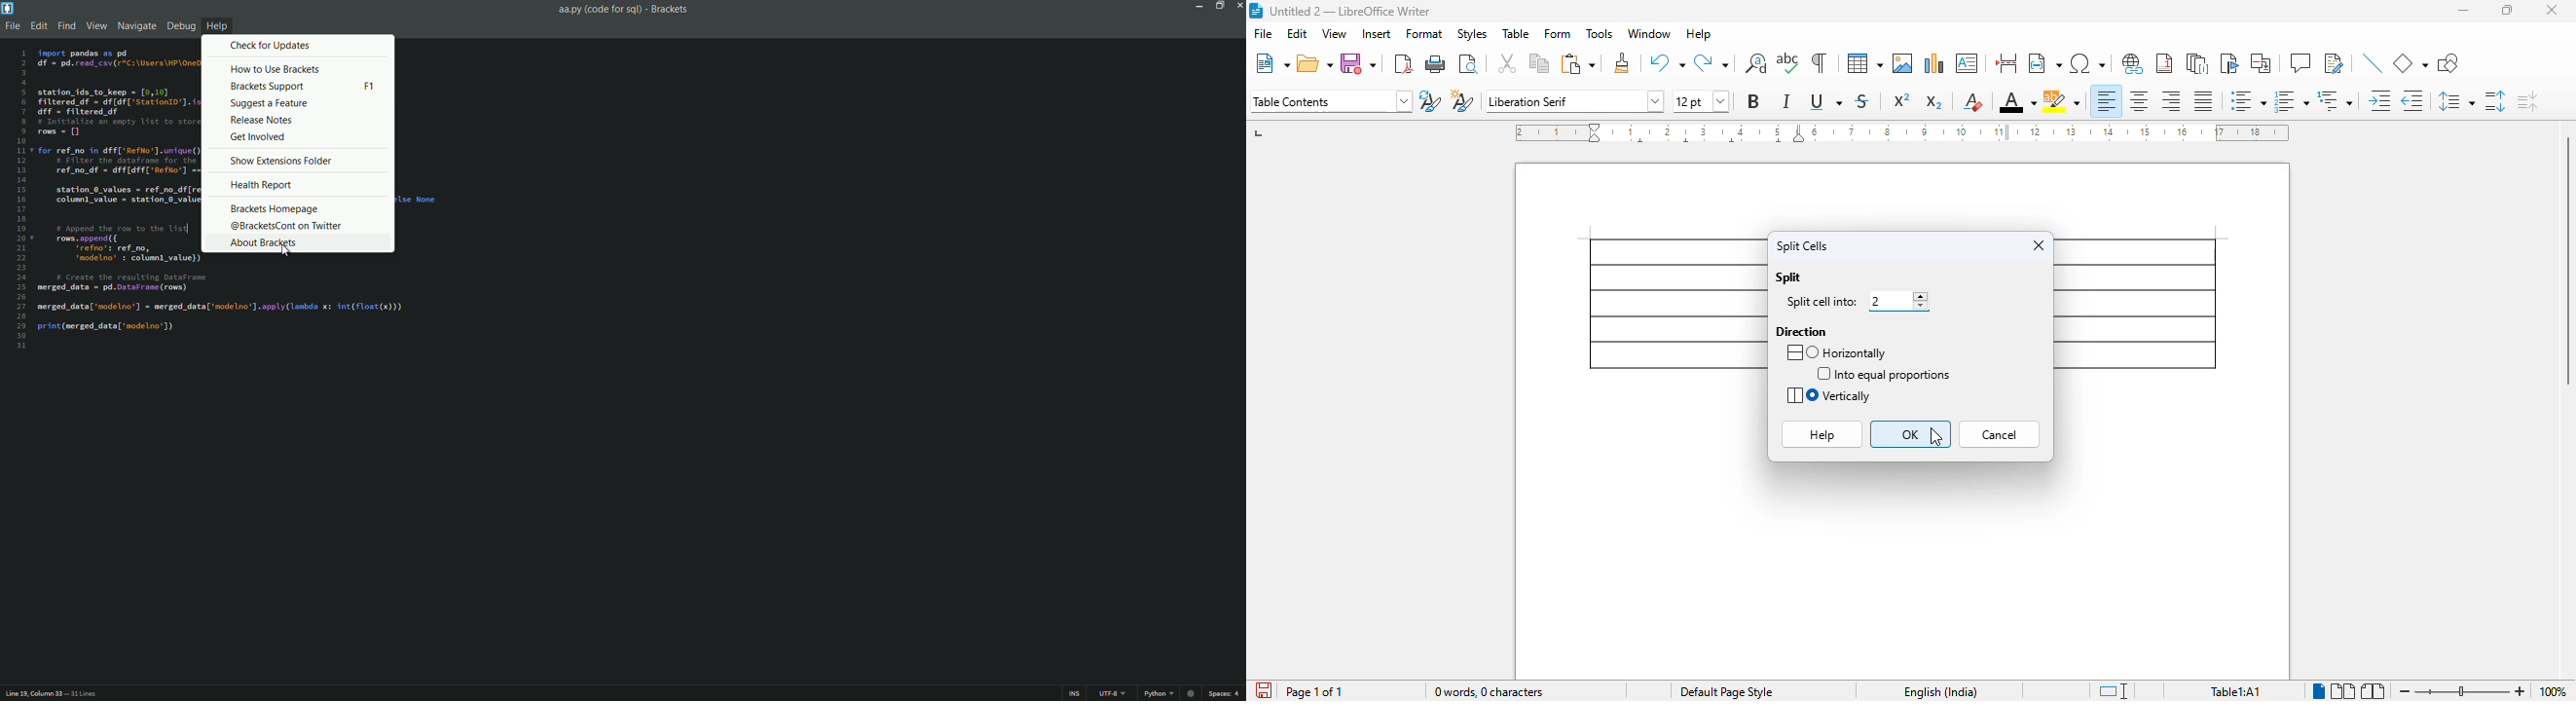 The width and height of the screenshot is (2576, 728). I want to click on insert endnote, so click(2198, 63).